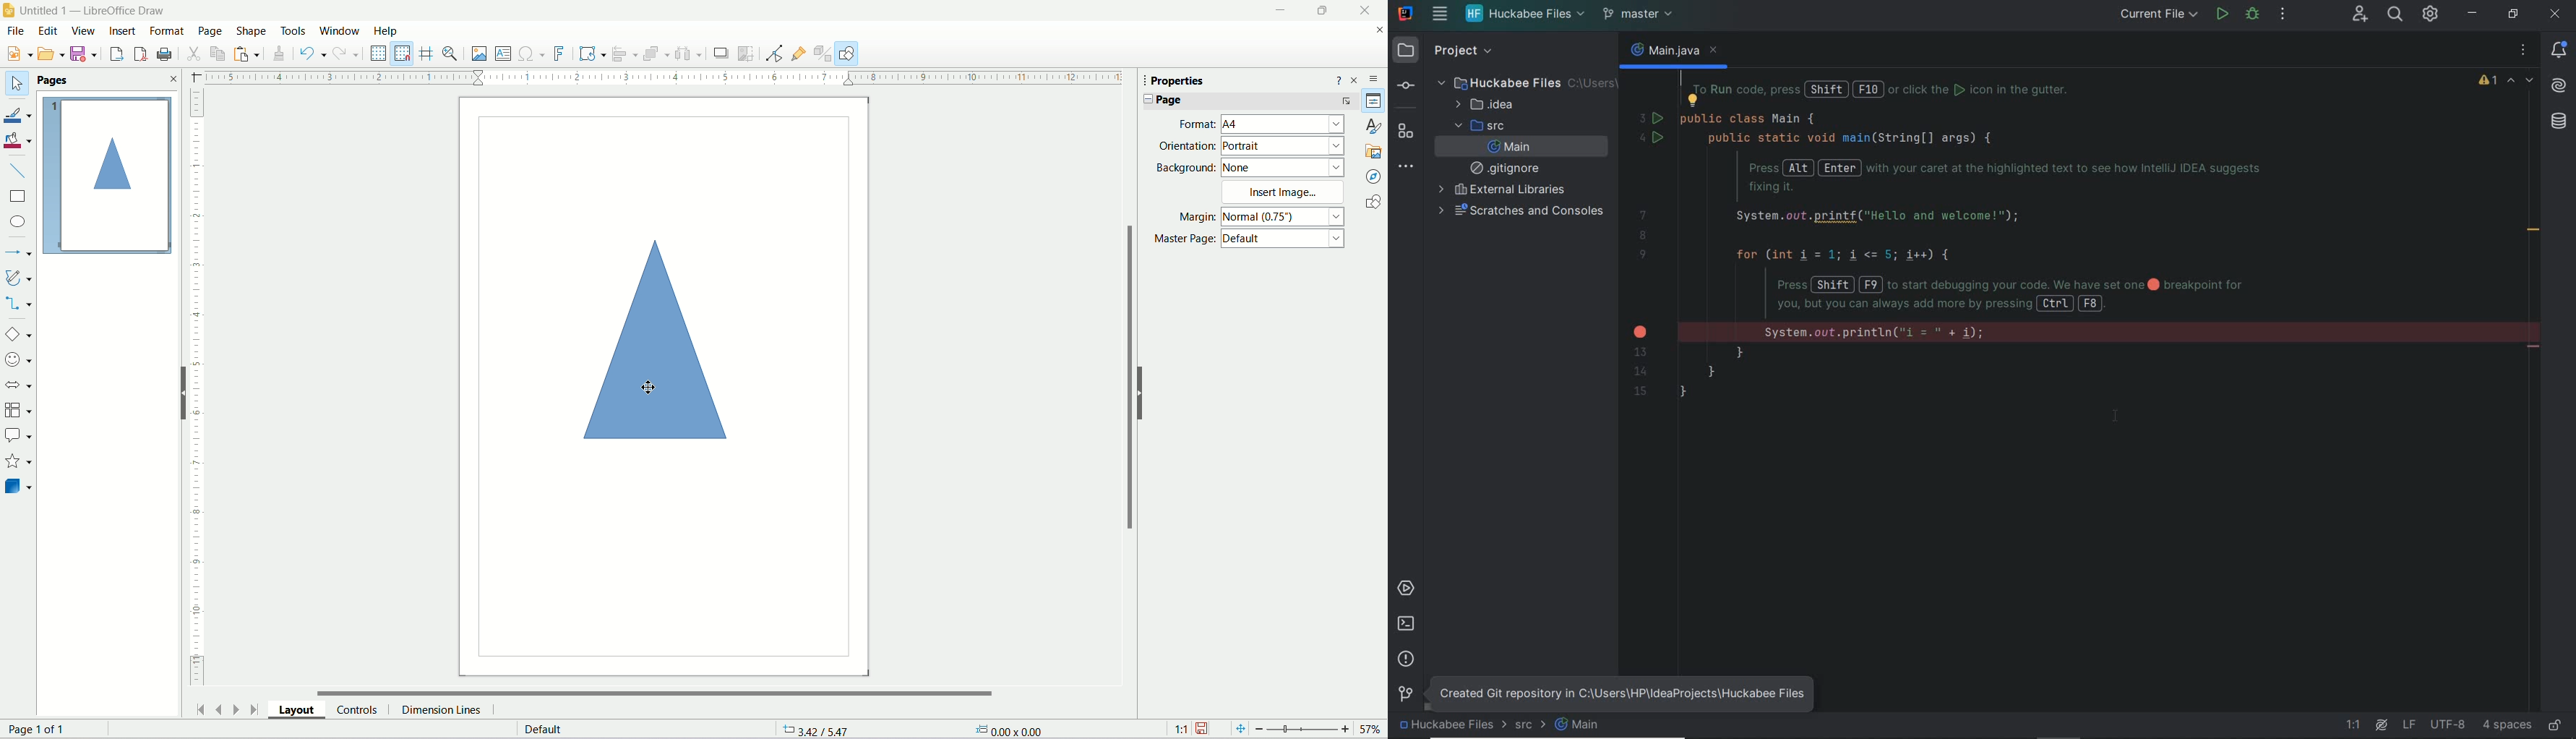 This screenshot has width=2576, height=756. I want to click on Ellipse, so click(18, 221).